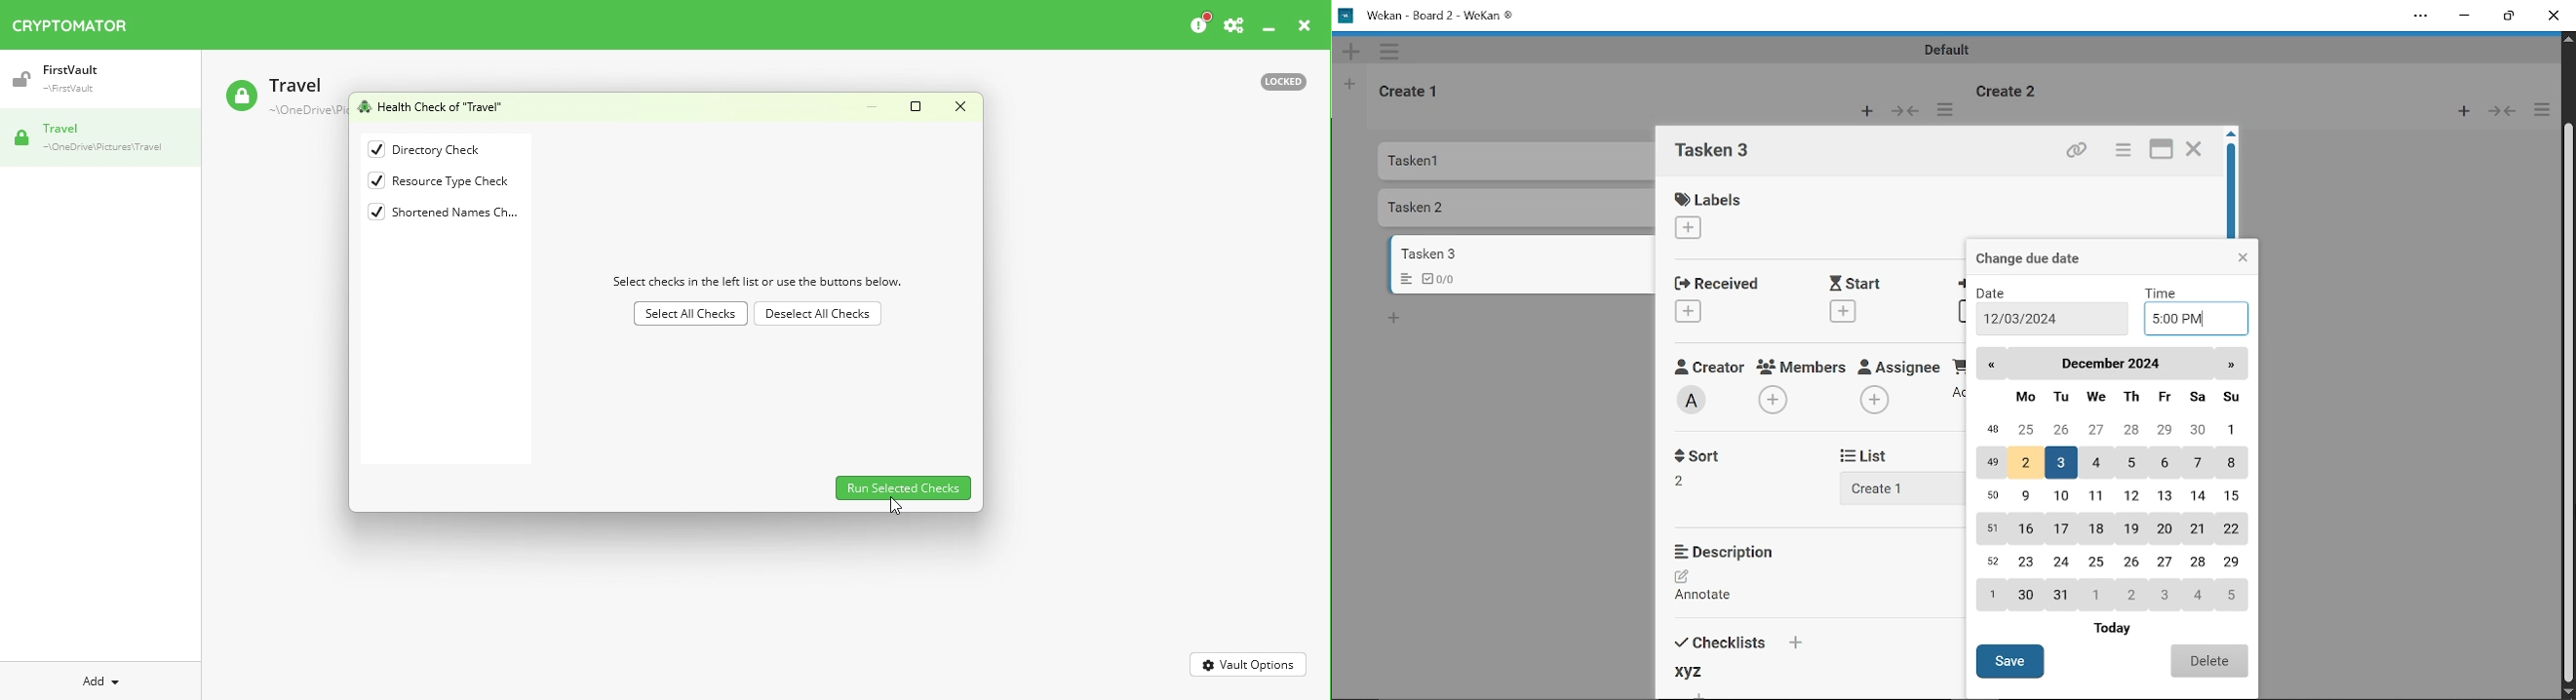  I want to click on Assignee, so click(1900, 365).